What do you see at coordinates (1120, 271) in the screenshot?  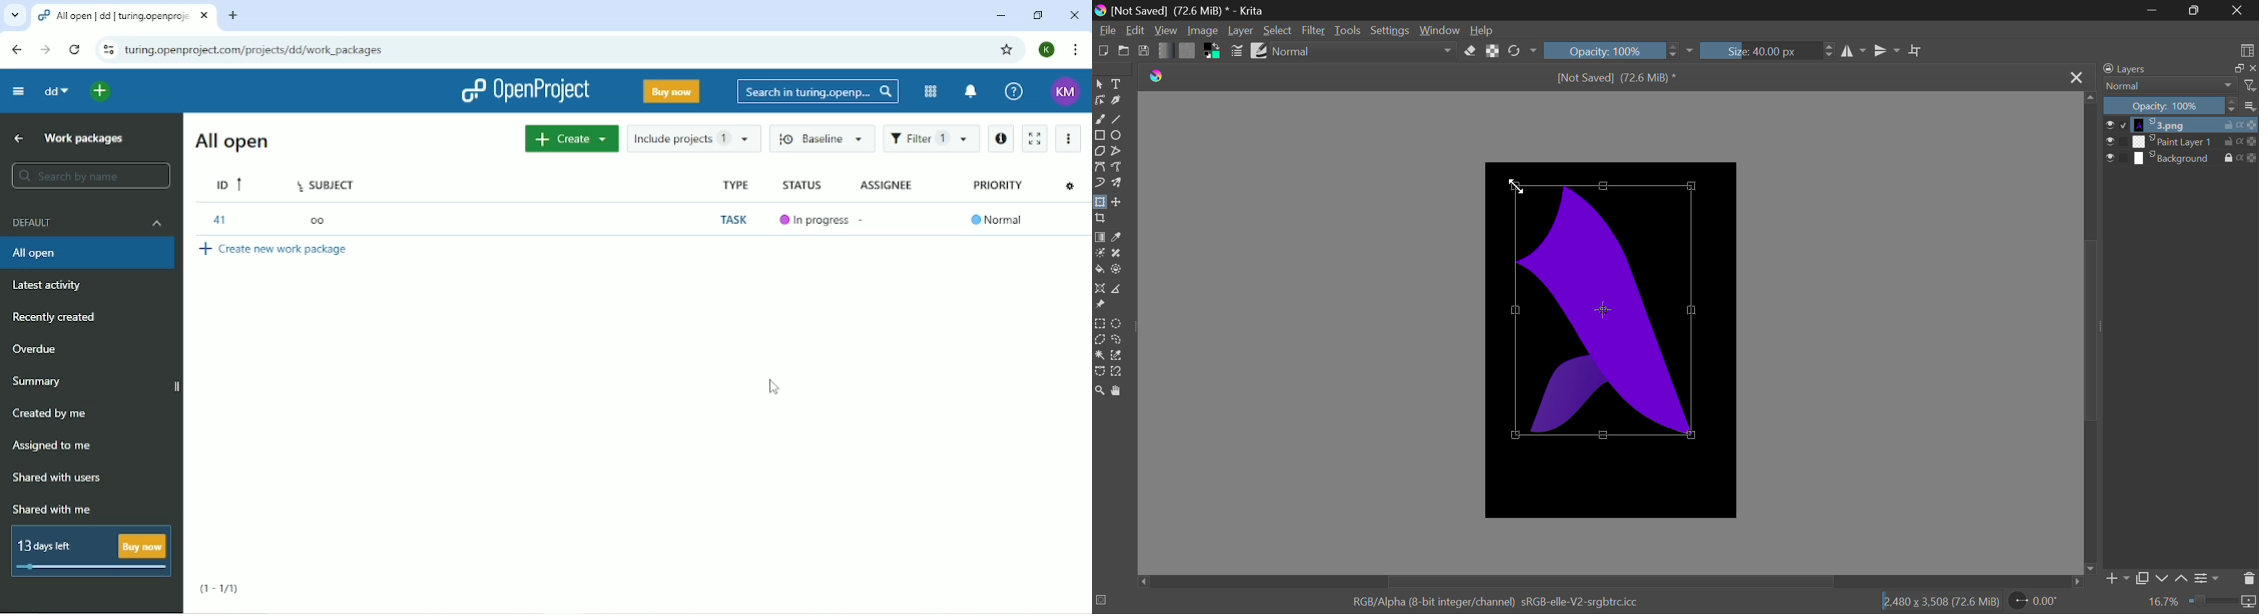 I see `Enclose and Fill` at bounding box center [1120, 271].